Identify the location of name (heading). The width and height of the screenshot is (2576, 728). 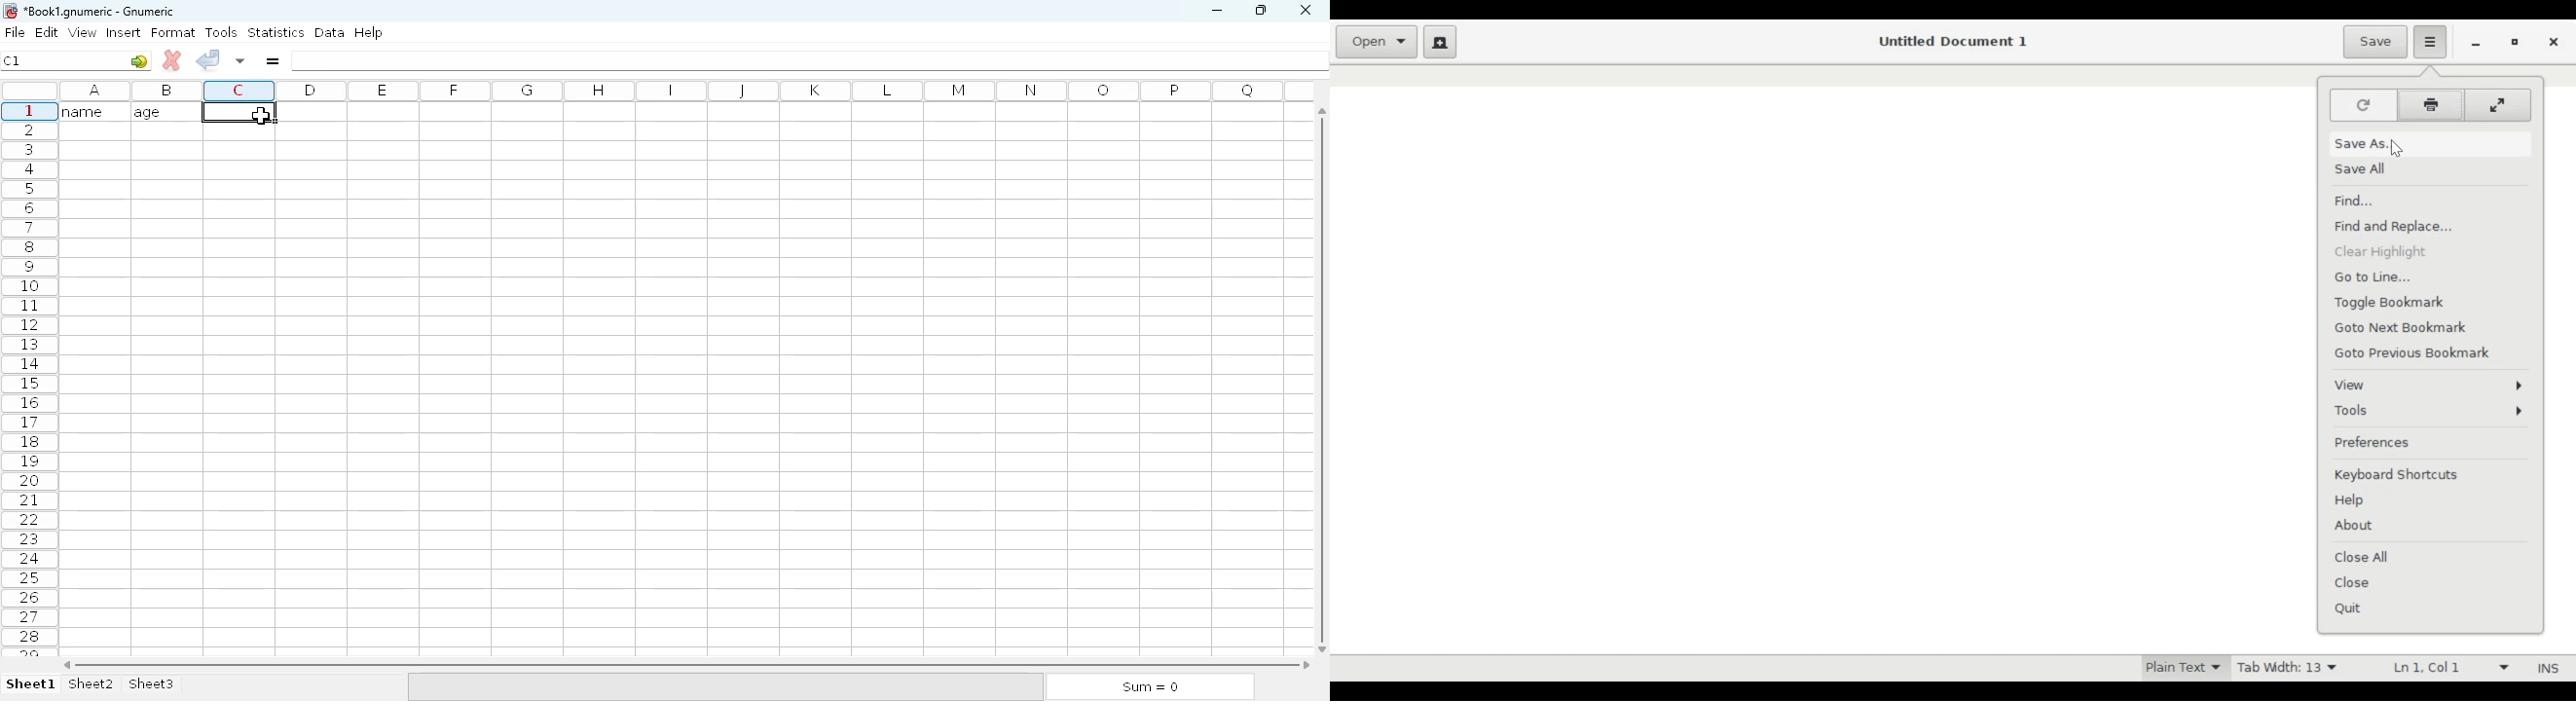
(89, 111).